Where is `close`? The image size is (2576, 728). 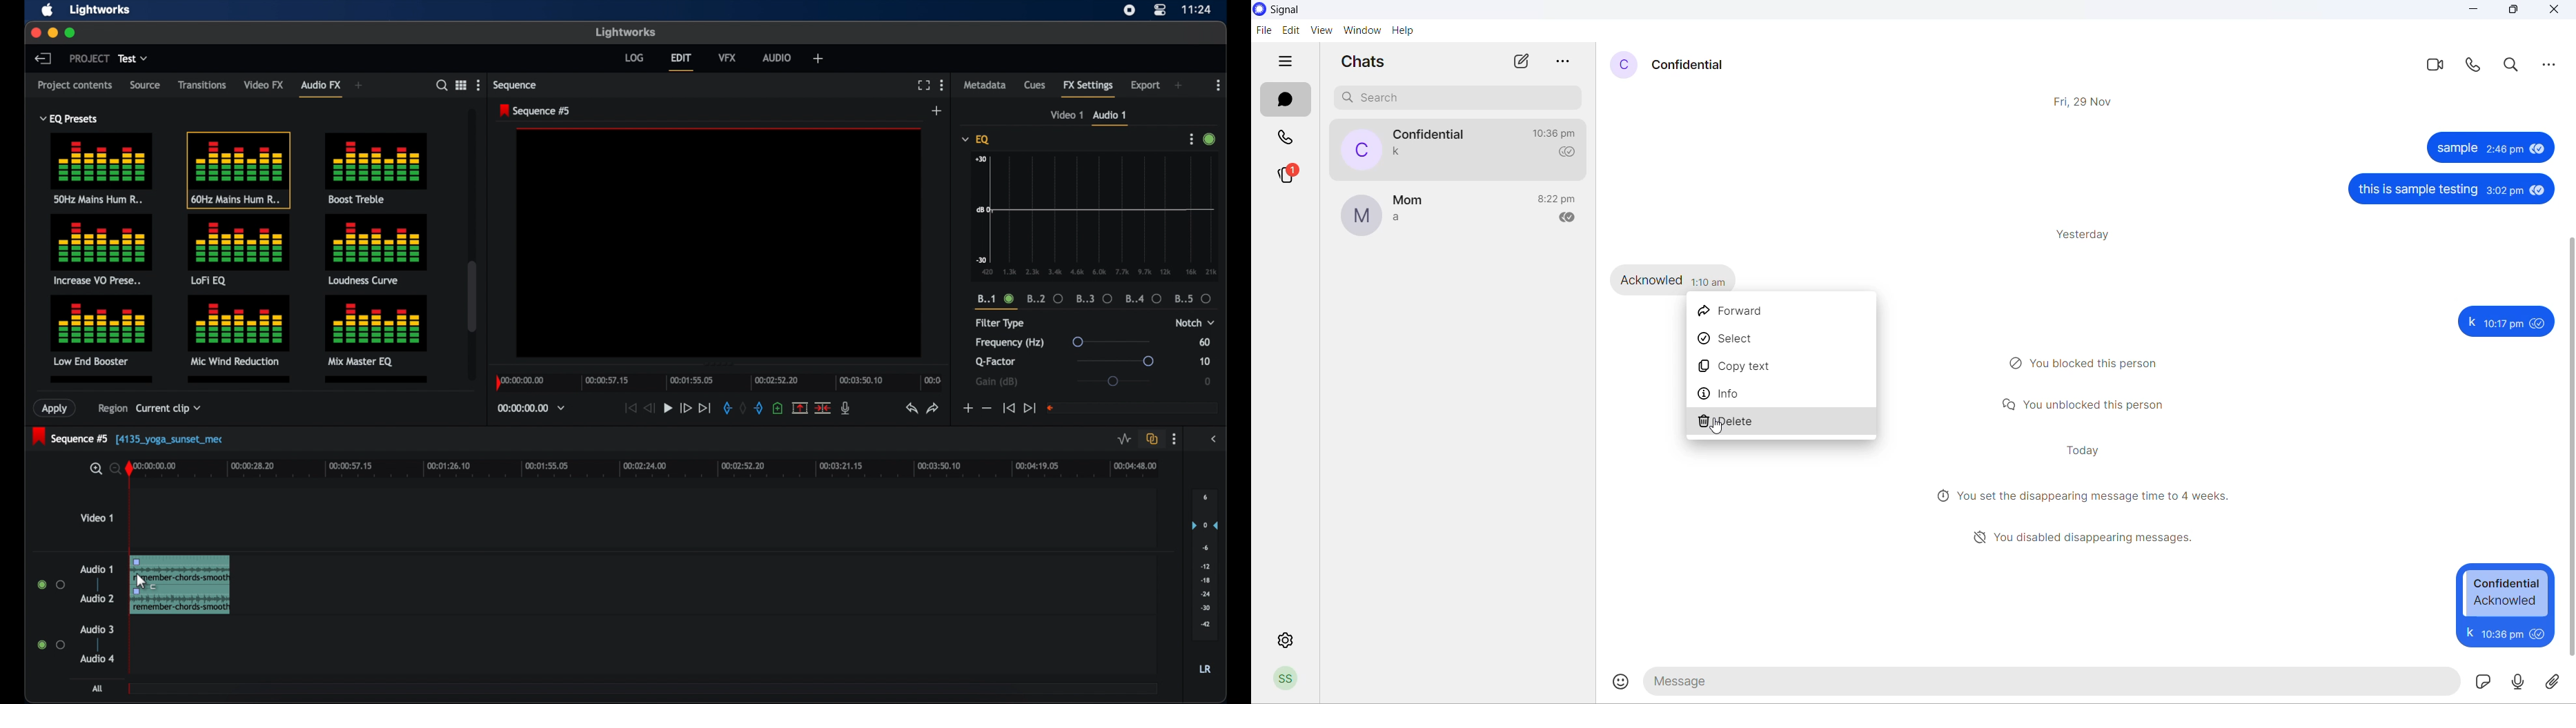
close is located at coordinates (2558, 14).